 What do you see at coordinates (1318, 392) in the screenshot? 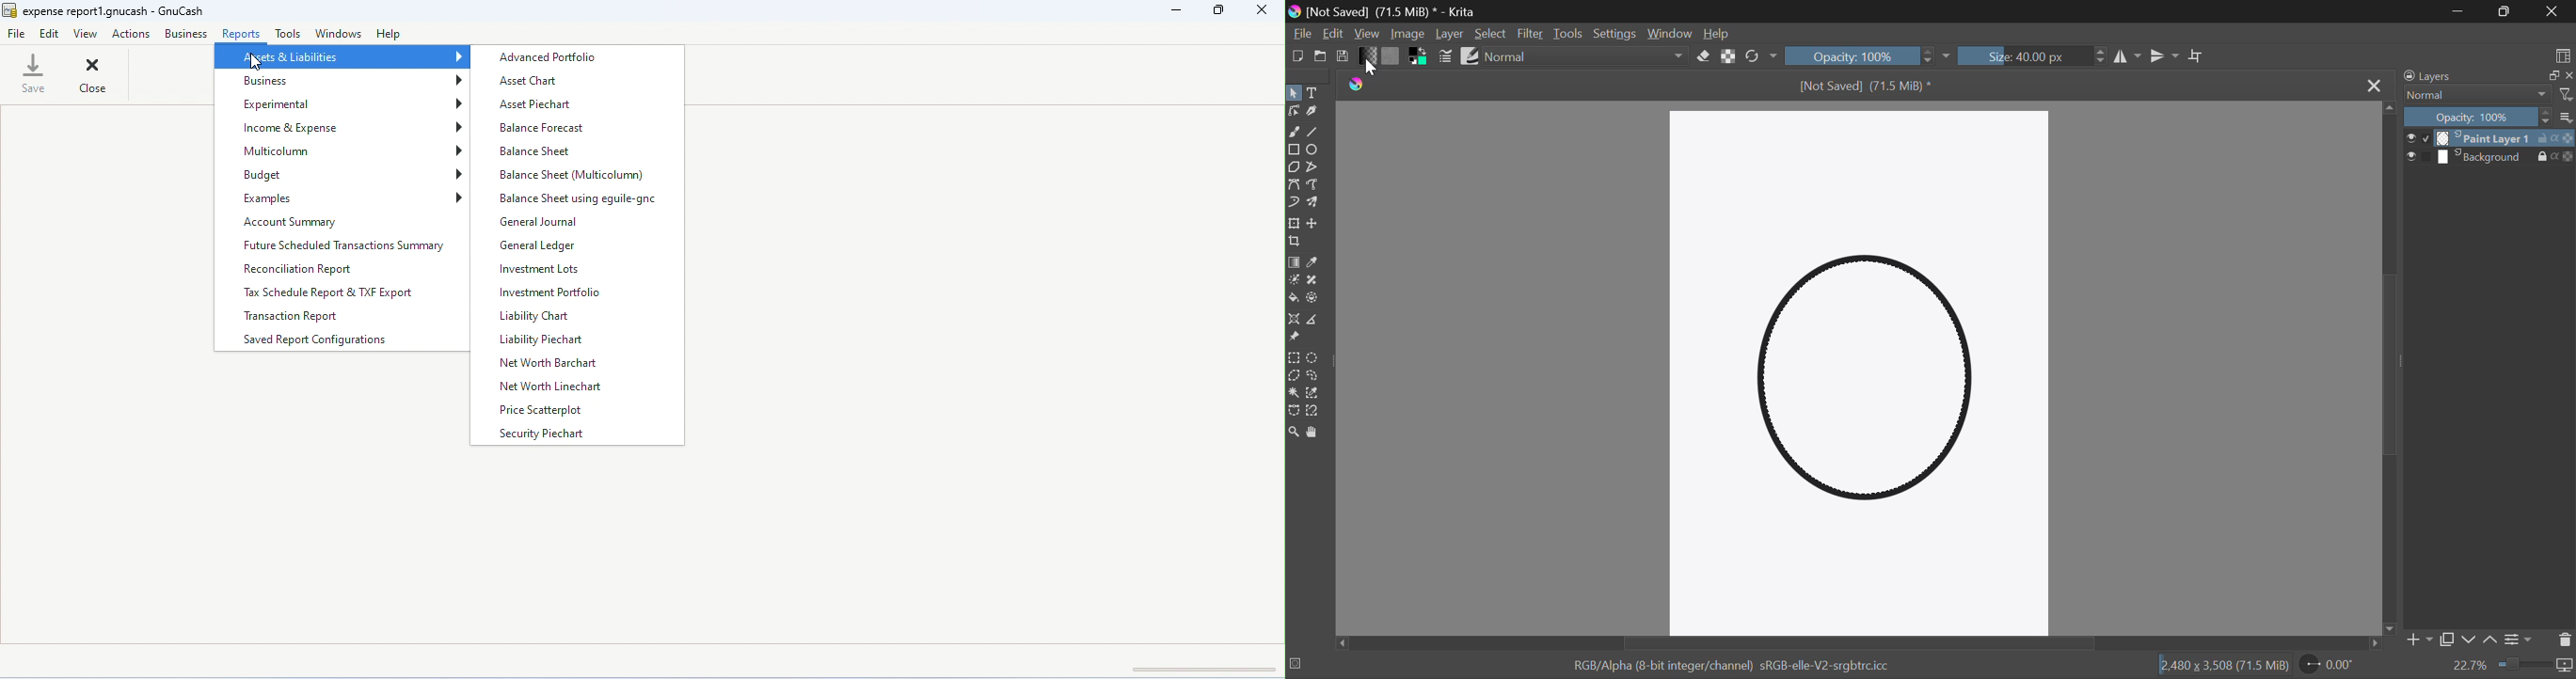
I see `Similar Color Selection` at bounding box center [1318, 392].